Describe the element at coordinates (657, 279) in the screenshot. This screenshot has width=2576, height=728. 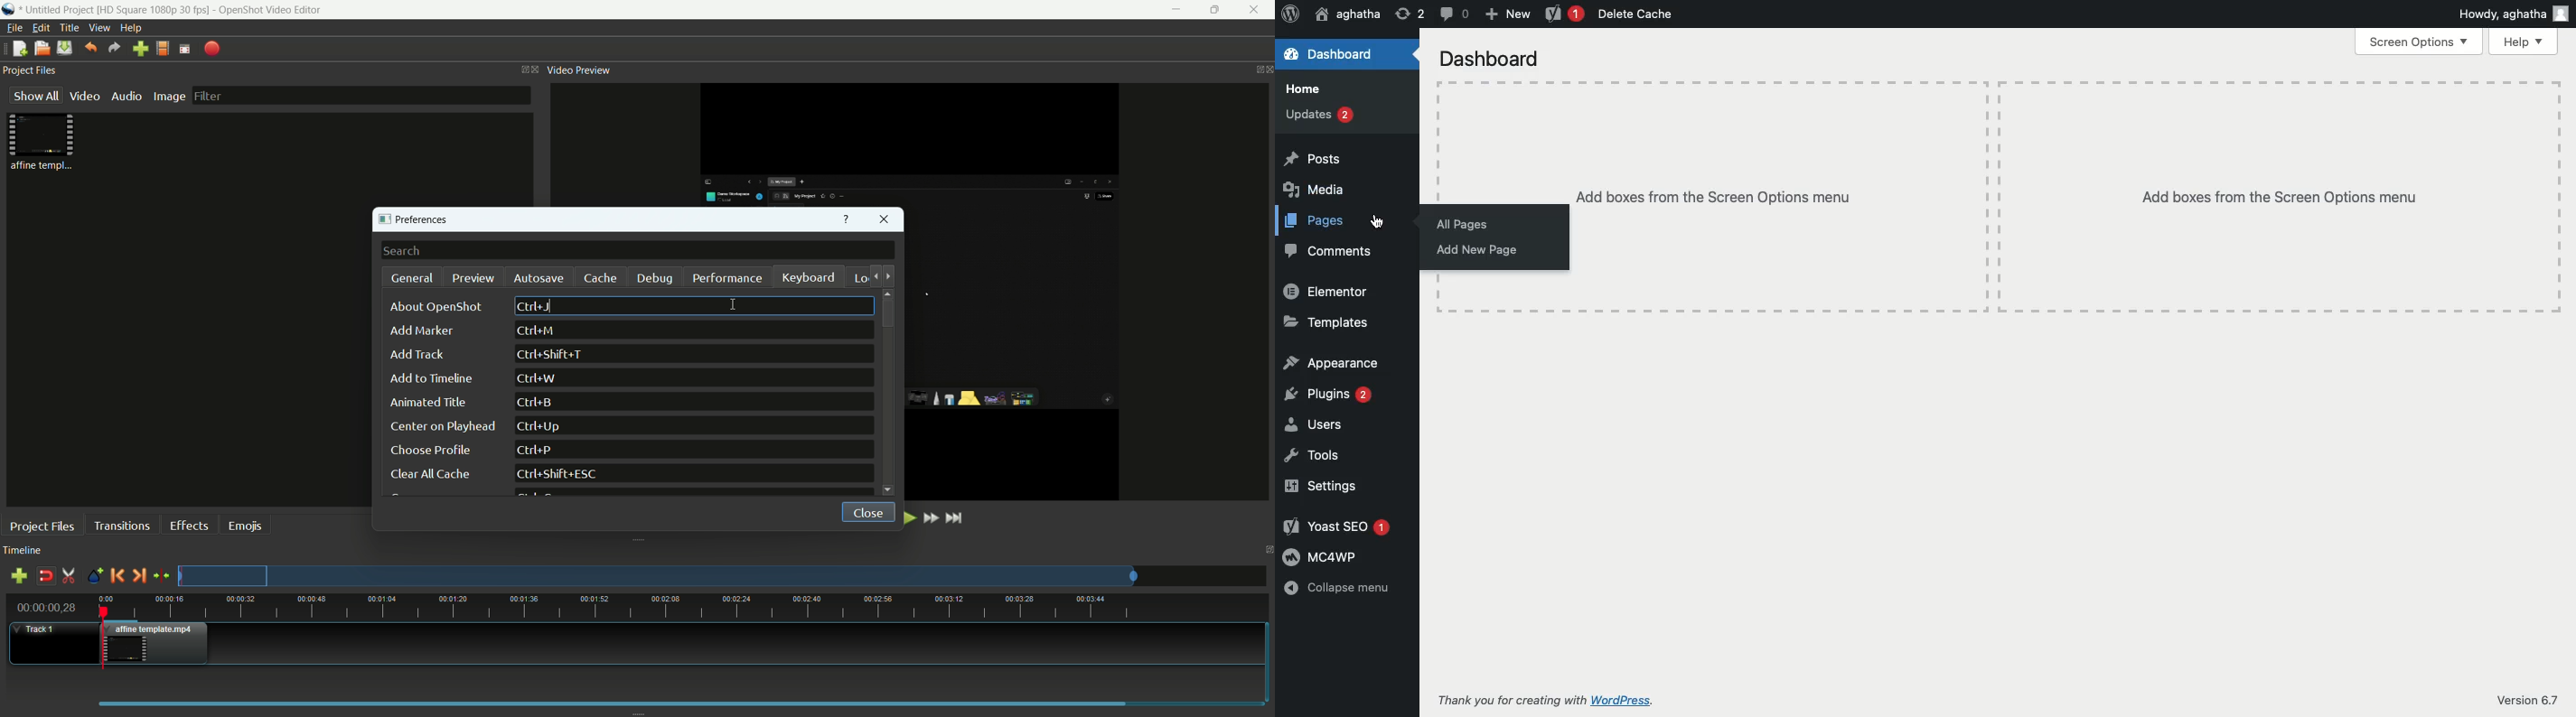
I see `debug` at that location.